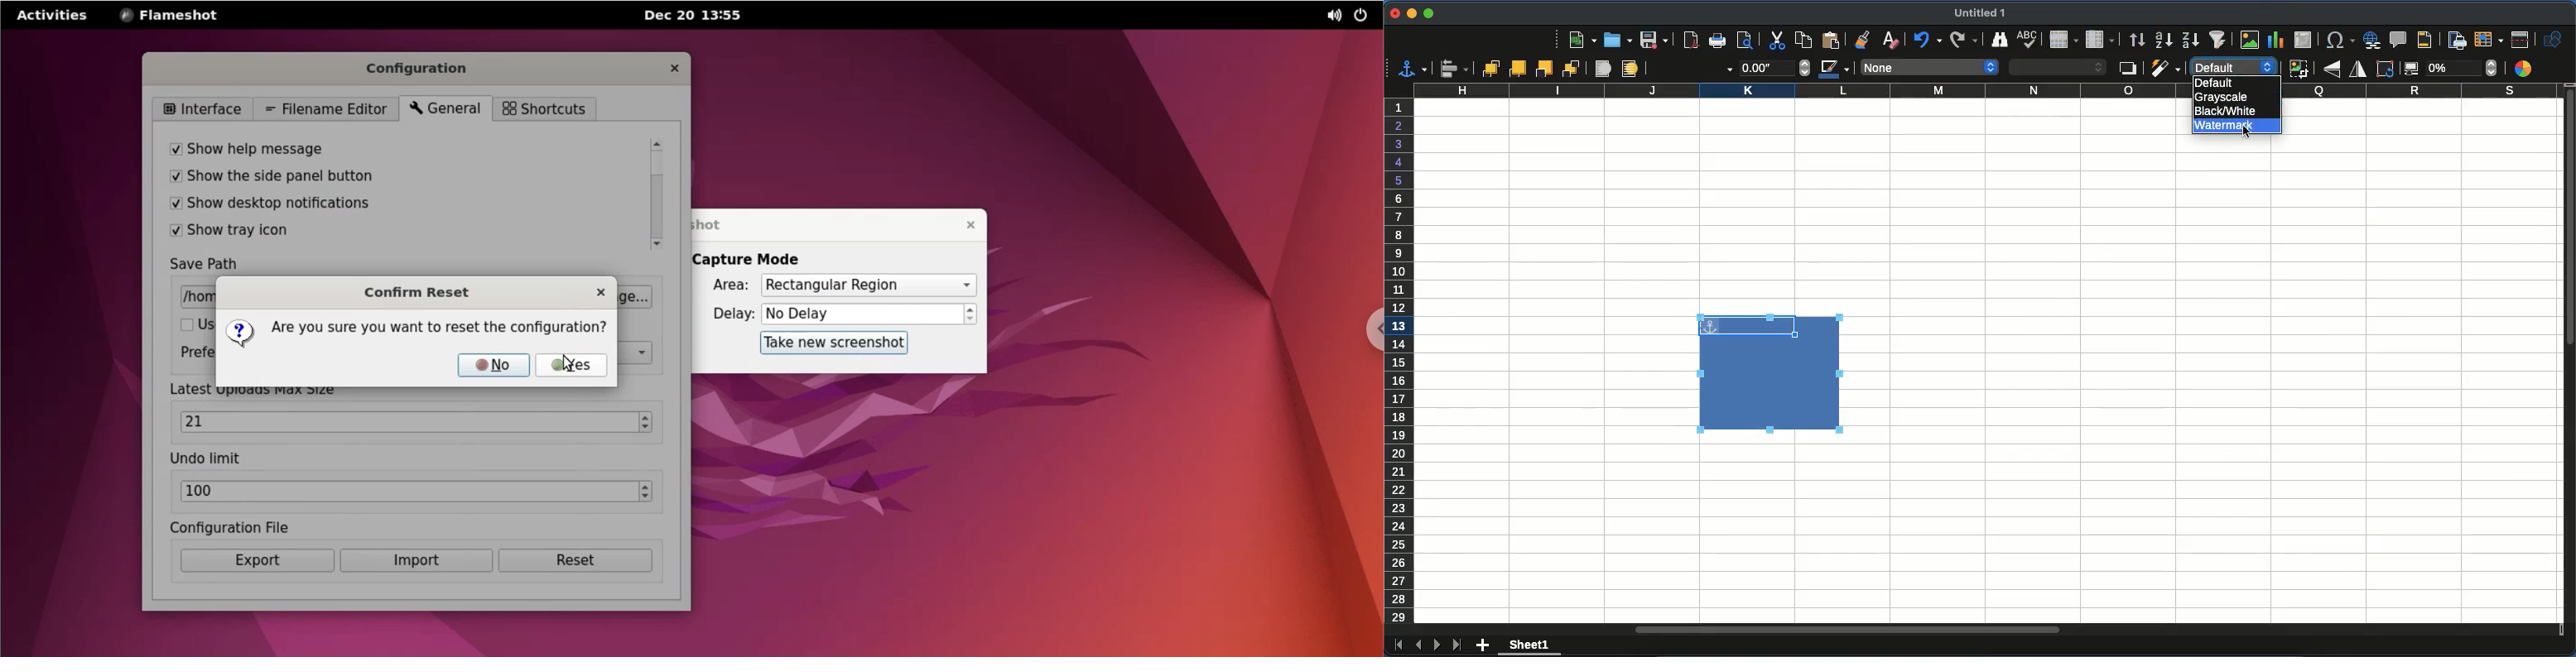 The height and width of the screenshot is (672, 2576). What do you see at coordinates (2371, 40) in the screenshot?
I see `hyperlink` at bounding box center [2371, 40].